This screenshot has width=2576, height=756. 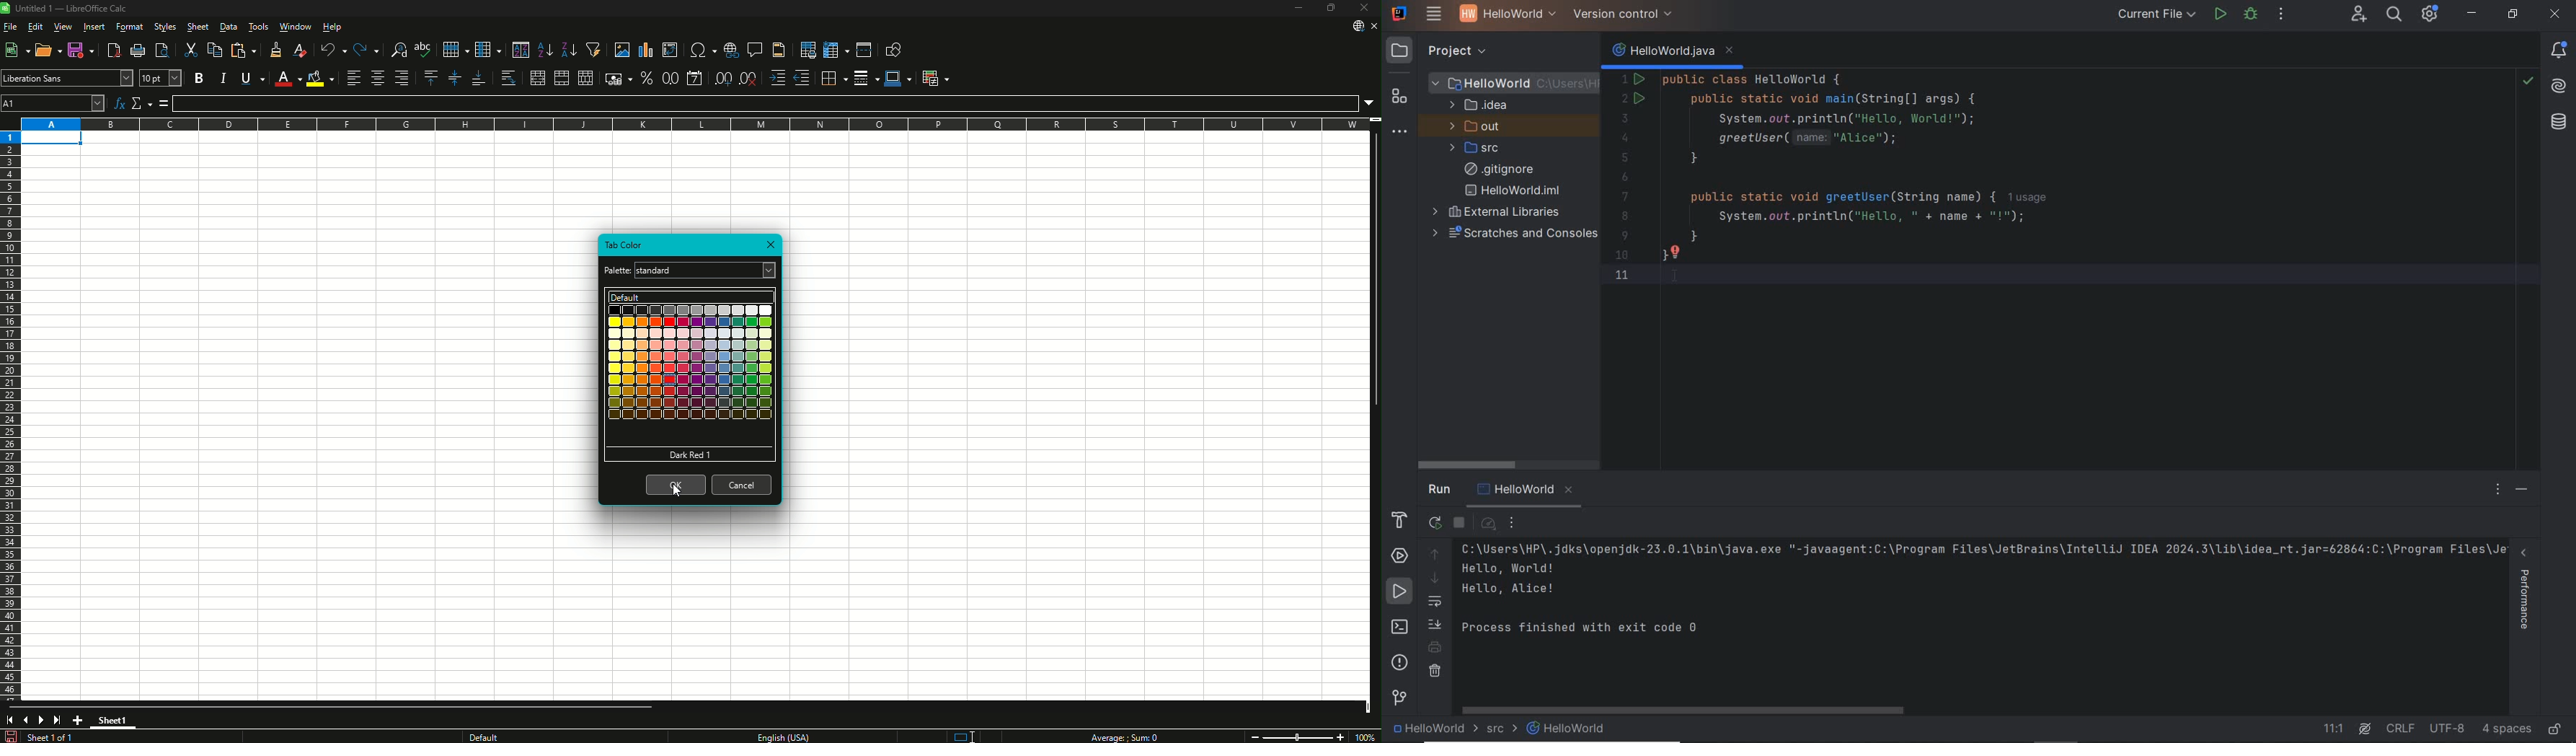 I want to click on Open, so click(x=48, y=50).